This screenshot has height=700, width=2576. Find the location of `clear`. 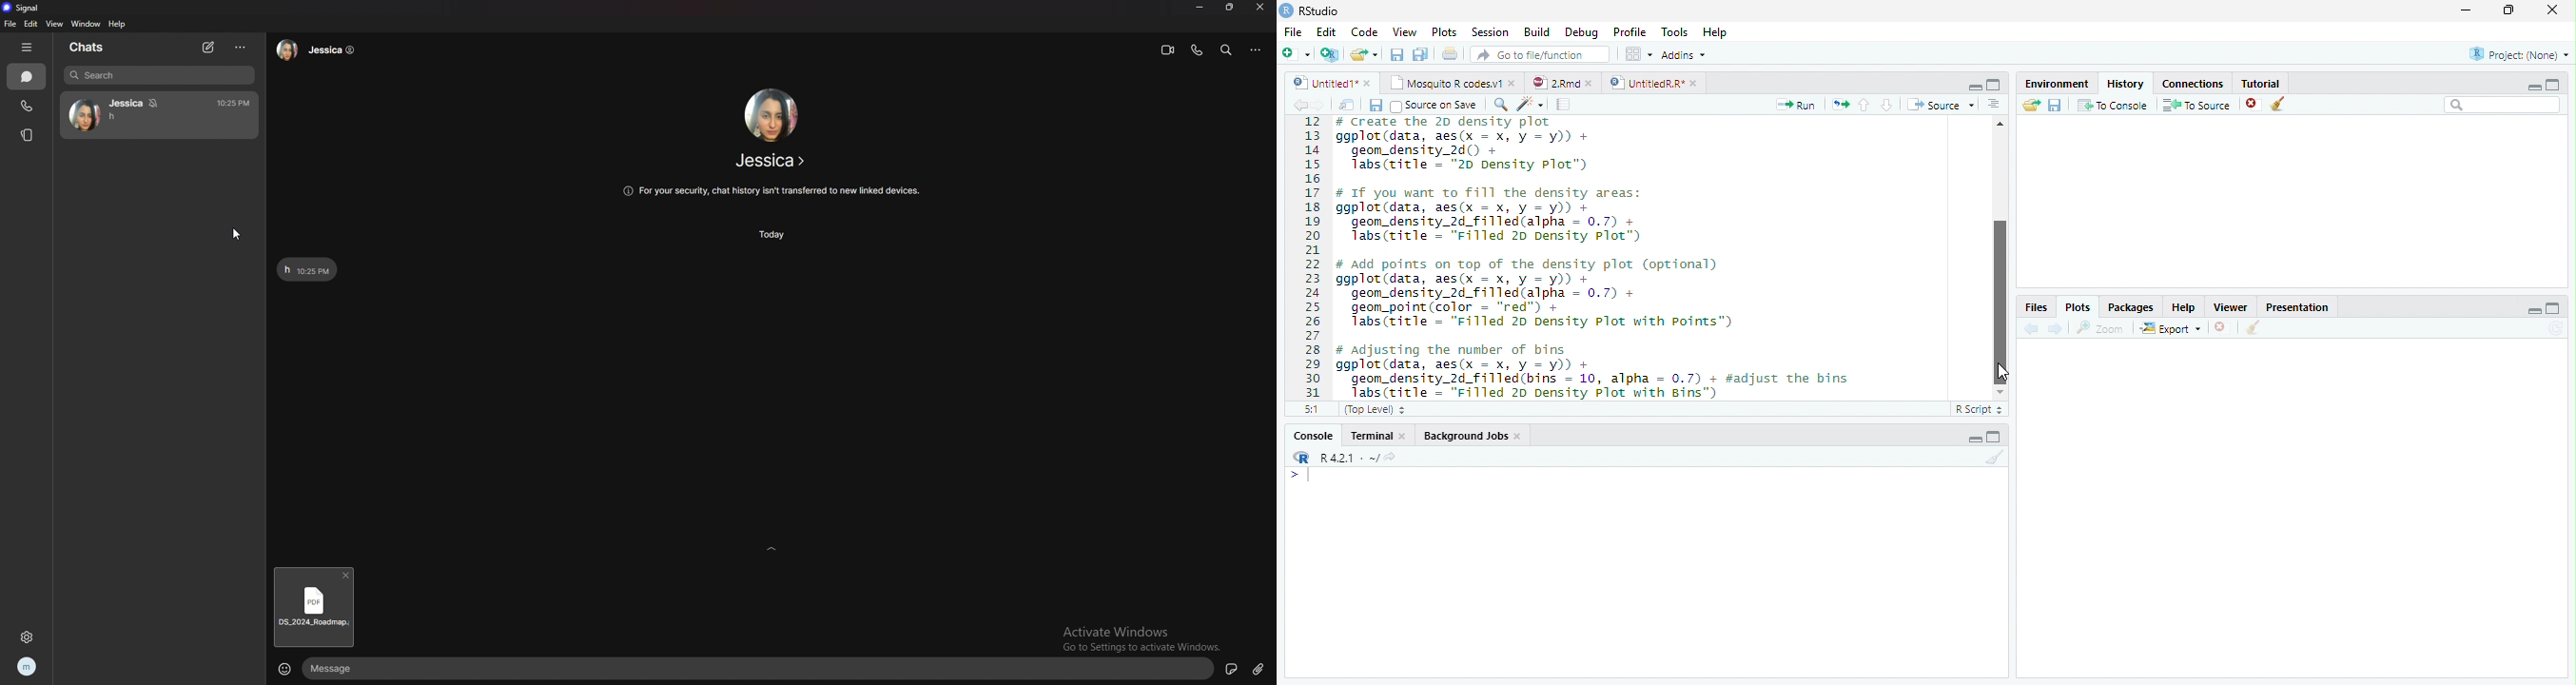

clear is located at coordinates (2253, 329).